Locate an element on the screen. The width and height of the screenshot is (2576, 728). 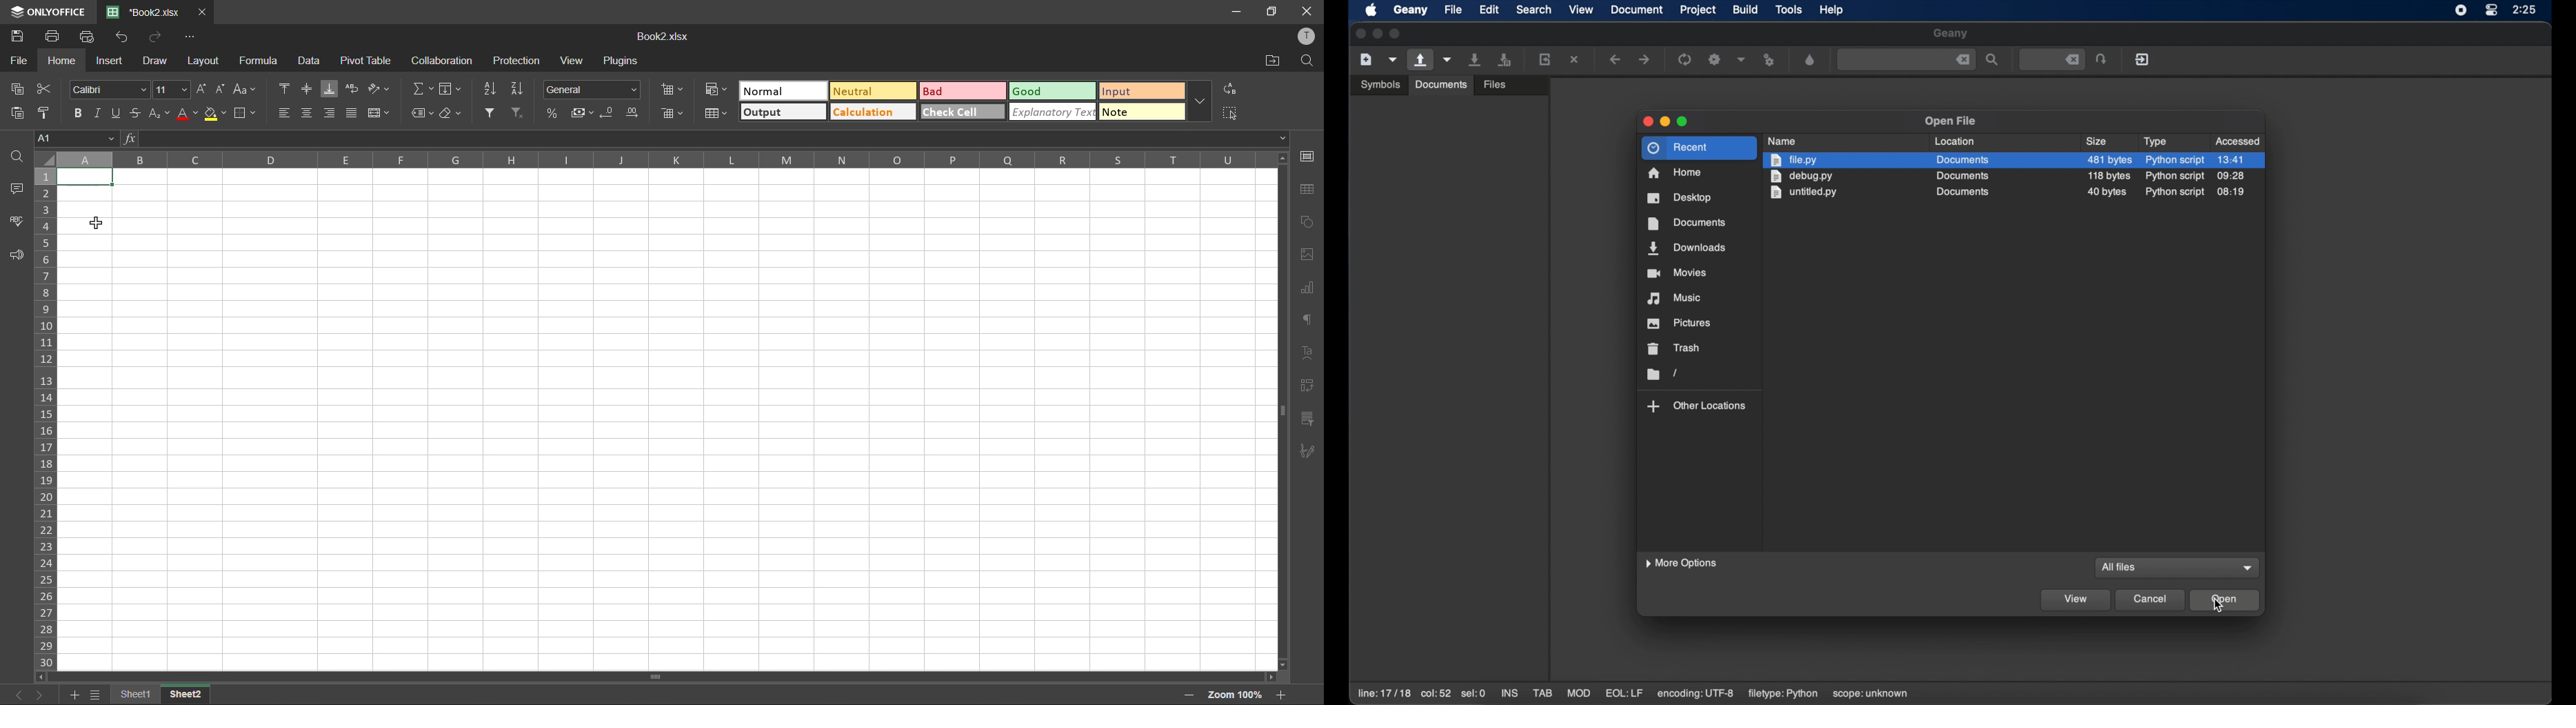
file is located at coordinates (19, 63).